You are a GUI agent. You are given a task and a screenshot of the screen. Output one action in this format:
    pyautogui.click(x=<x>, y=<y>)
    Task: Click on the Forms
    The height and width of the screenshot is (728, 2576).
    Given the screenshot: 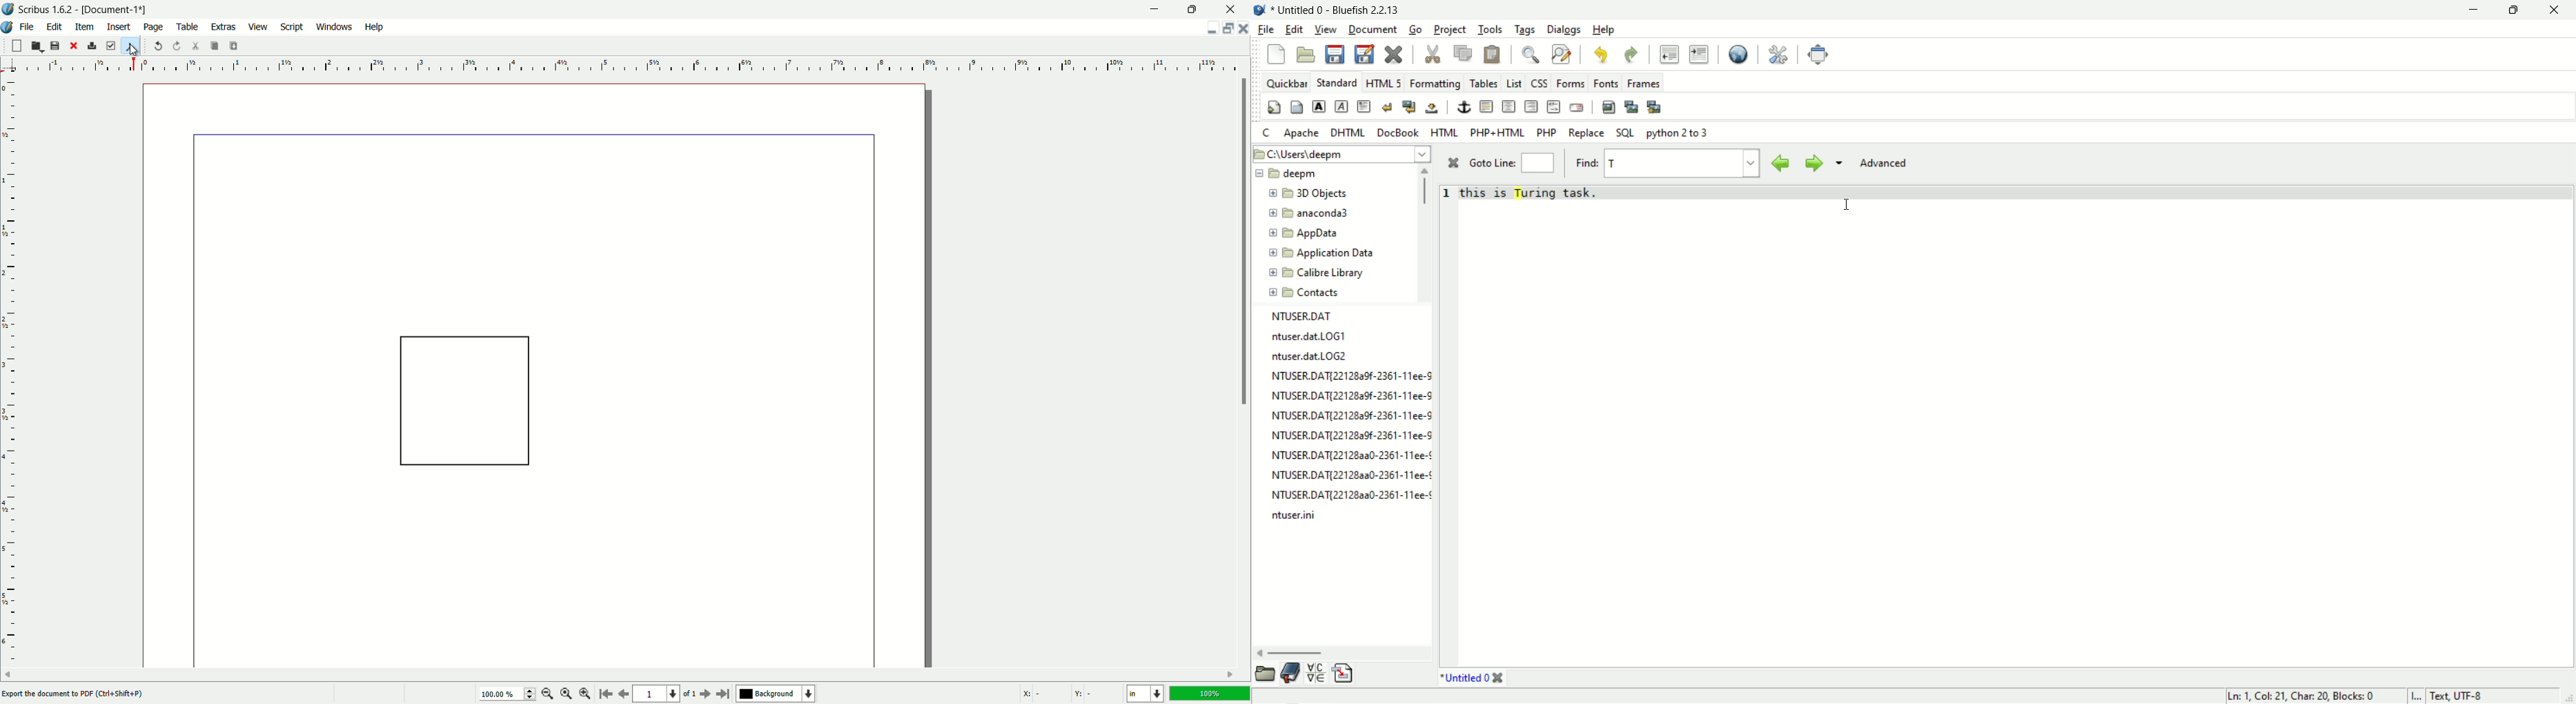 What is the action you would take?
    pyautogui.click(x=1571, y=84)
    